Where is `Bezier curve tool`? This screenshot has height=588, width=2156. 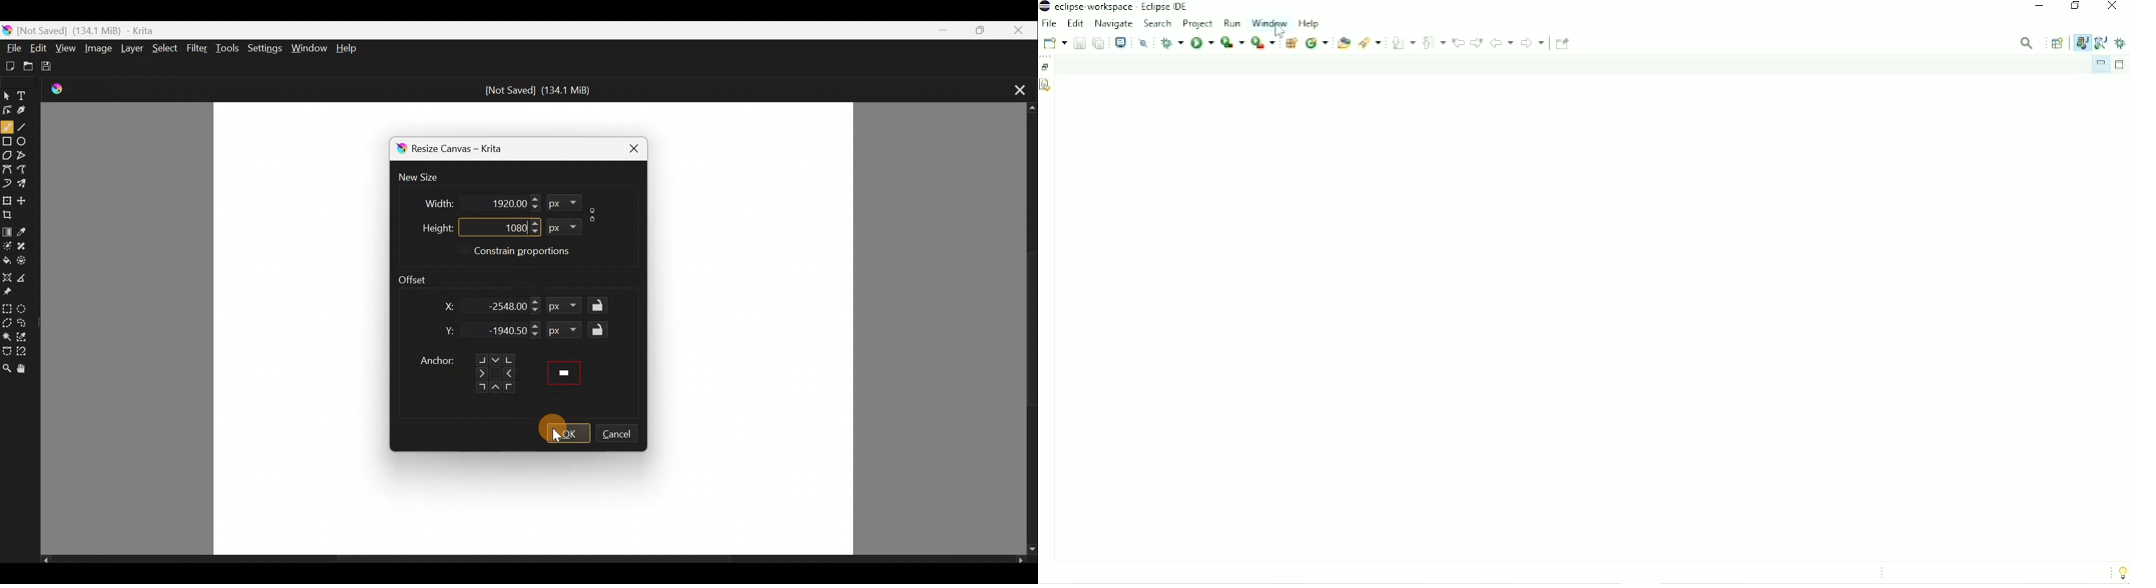
Bezier curve tool is located at coordinates (8, 168).